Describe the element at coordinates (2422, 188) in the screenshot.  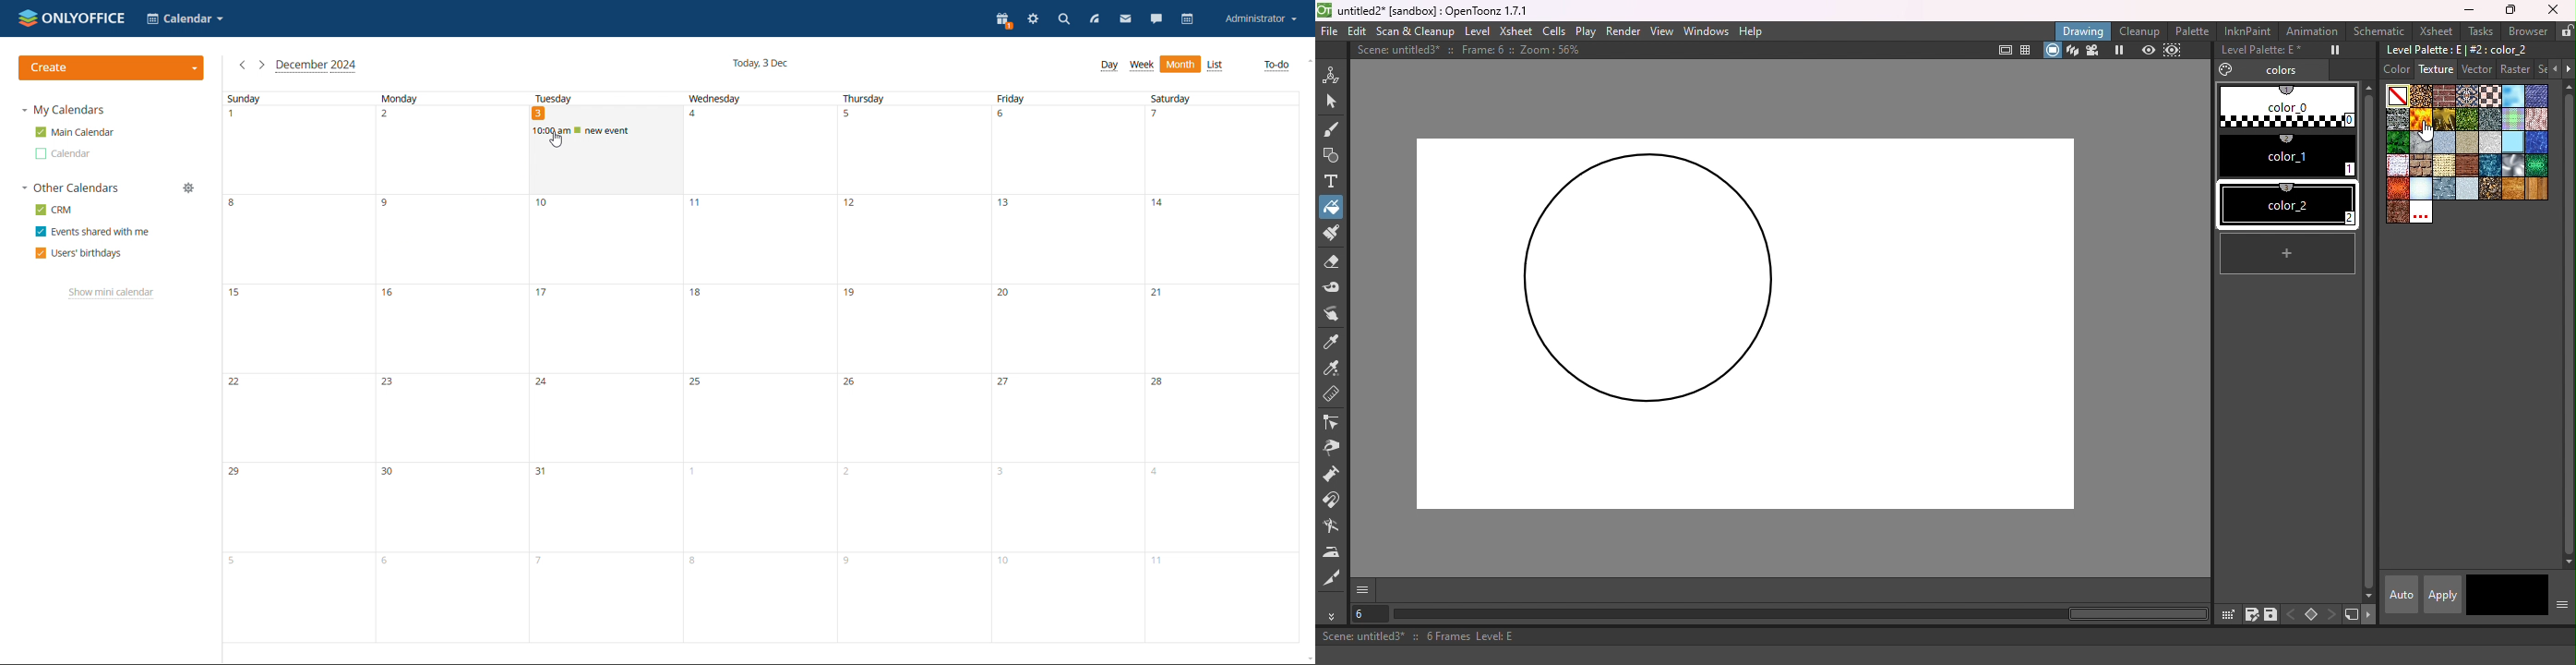
I see `snow.bmp` at that location.